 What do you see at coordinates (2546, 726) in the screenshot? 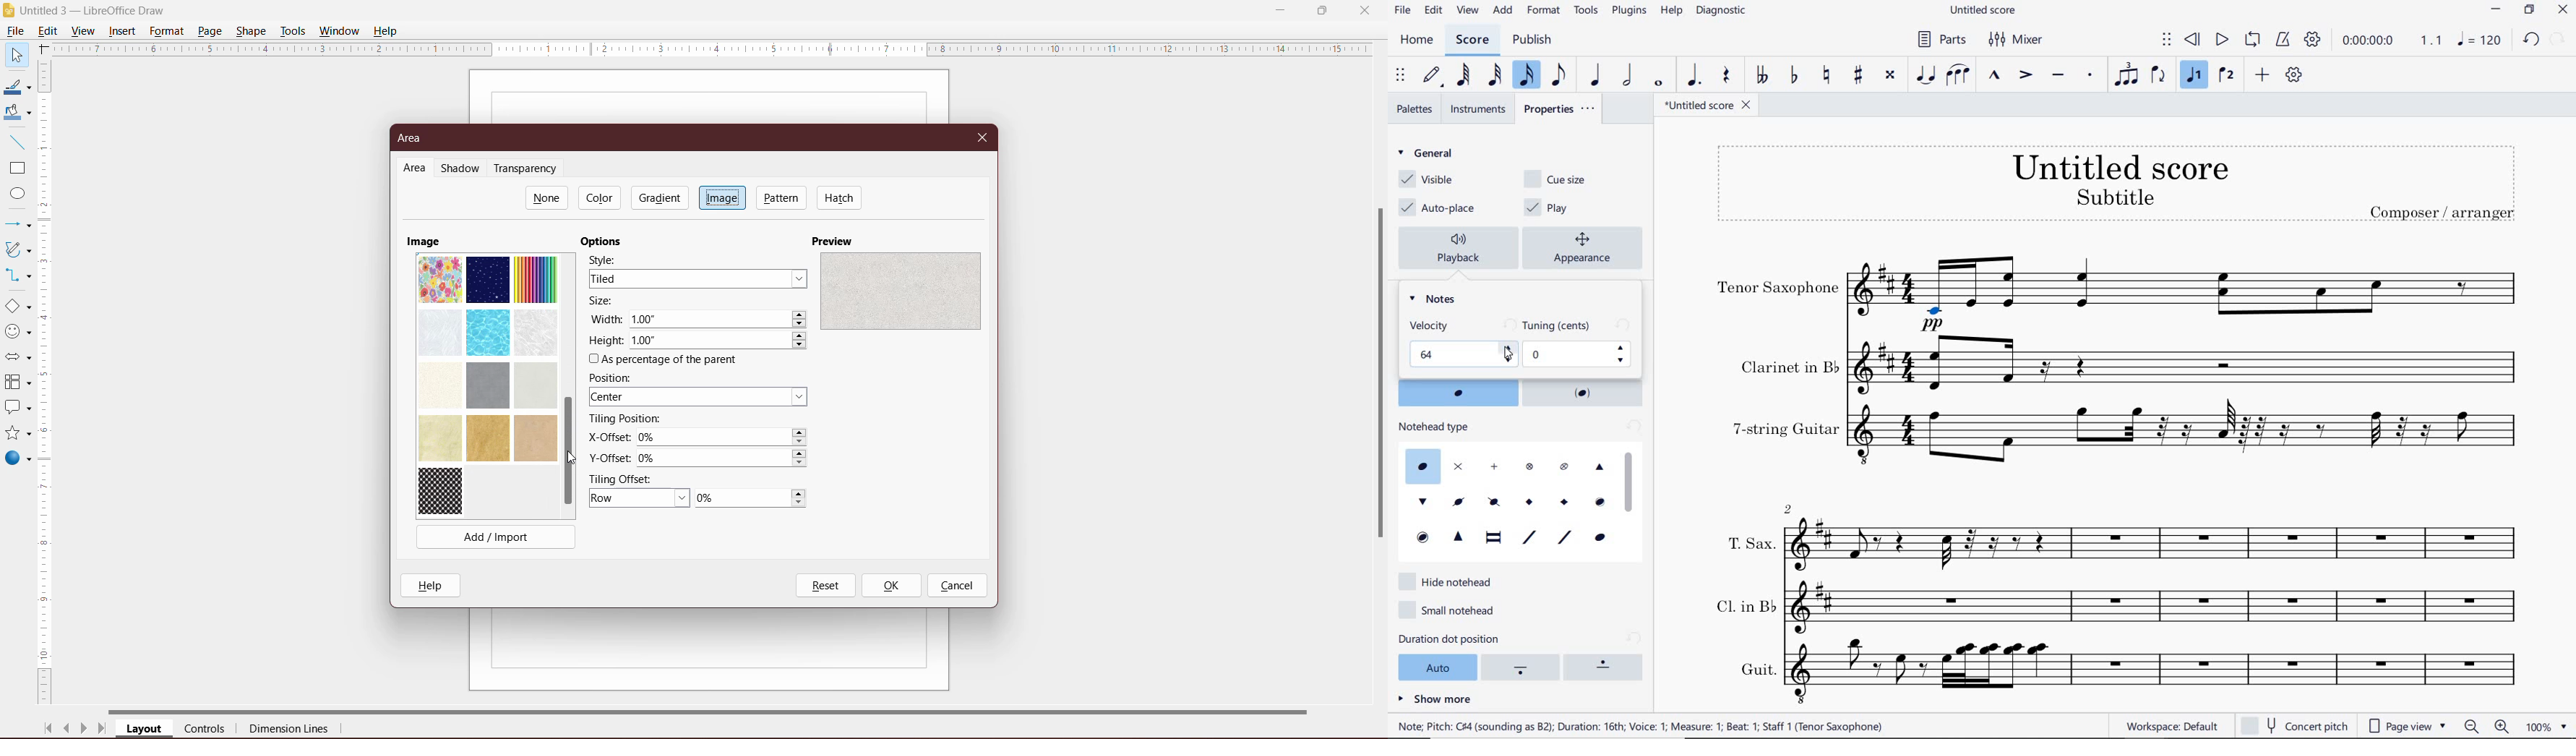
I see `zoom factor` at bounding box center [2546, 726].